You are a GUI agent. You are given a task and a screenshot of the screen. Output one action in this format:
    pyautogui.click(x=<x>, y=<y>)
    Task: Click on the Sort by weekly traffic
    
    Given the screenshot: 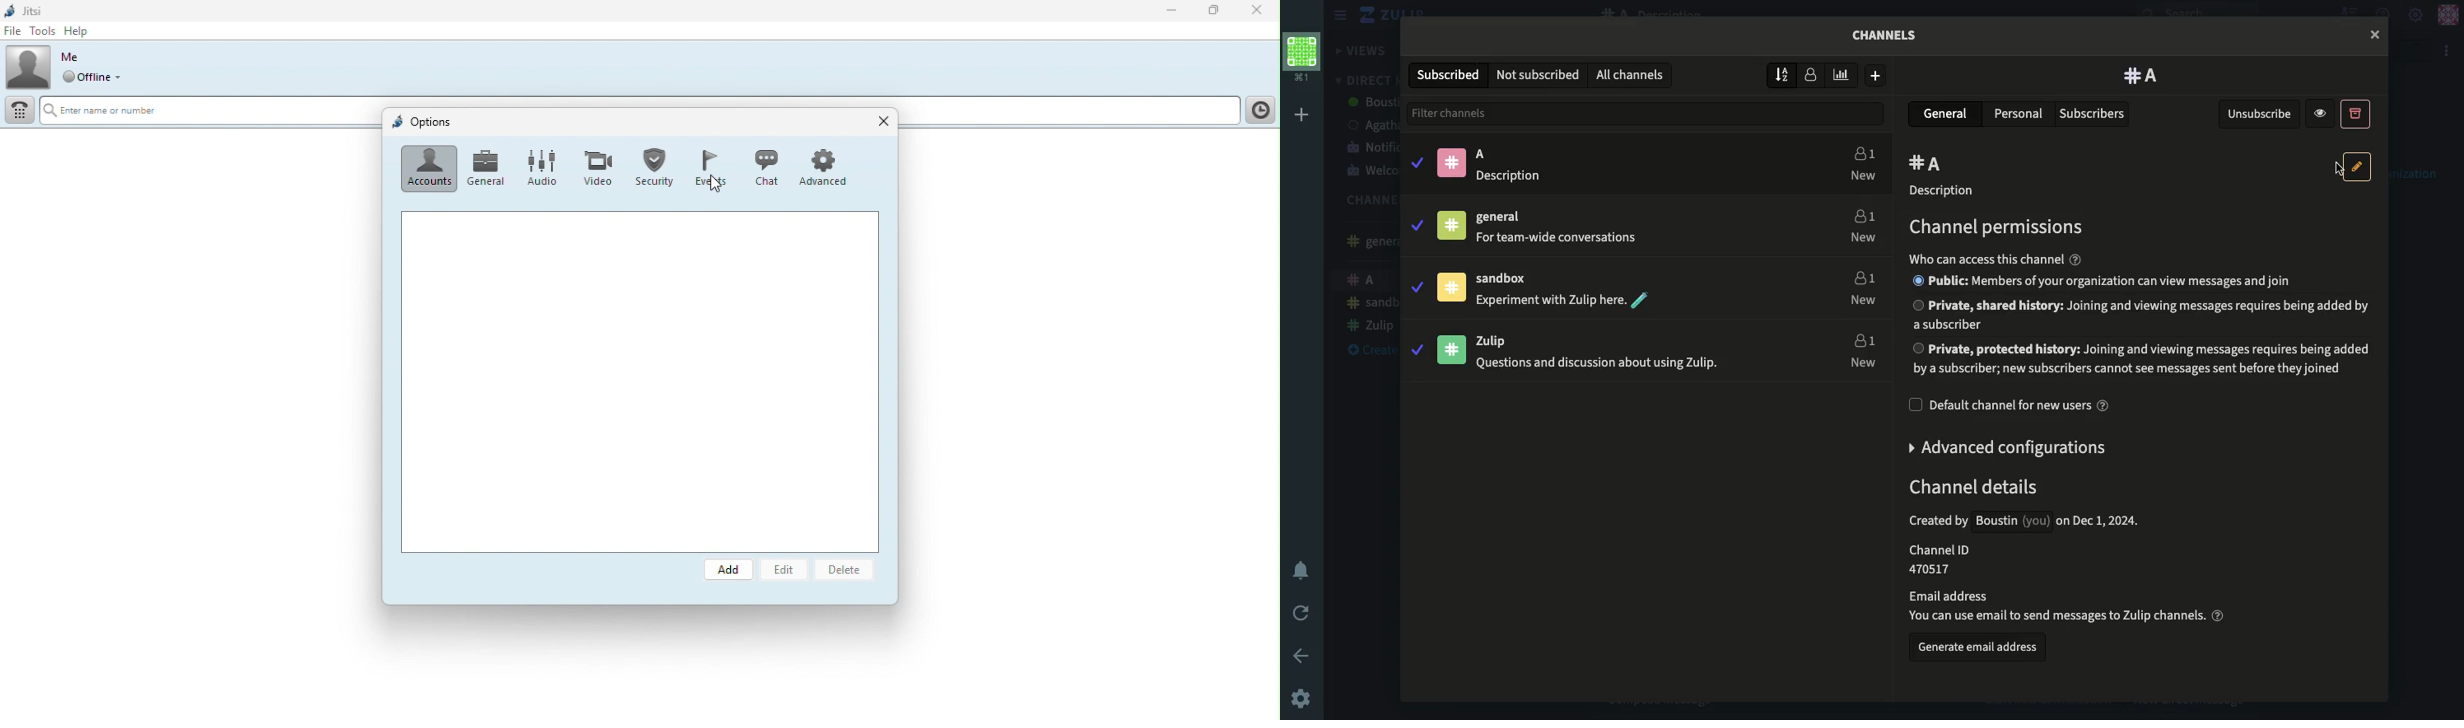 What is the action you would take?
    pyautogui.click(x=1843, y=75)
    